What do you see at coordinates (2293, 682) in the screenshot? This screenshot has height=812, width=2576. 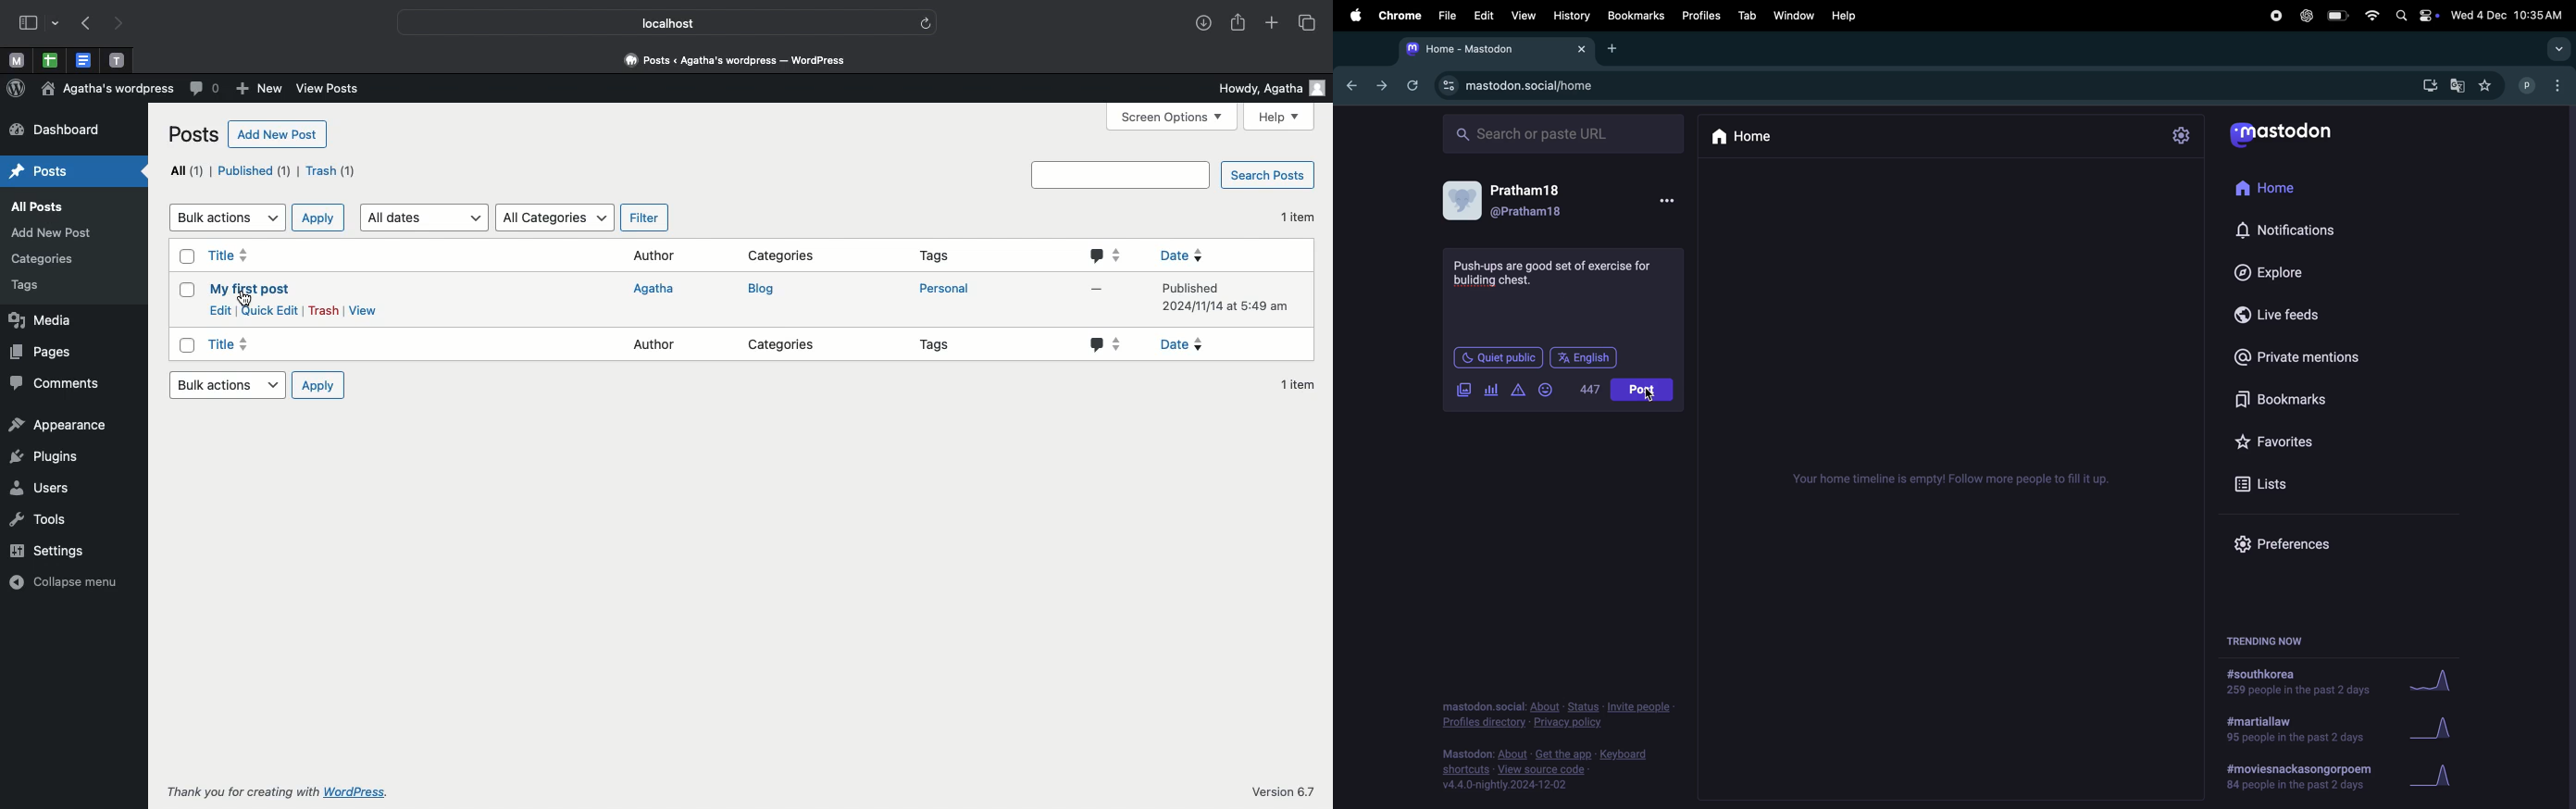 I see `#south korea` at bounding box center [2293, 682].